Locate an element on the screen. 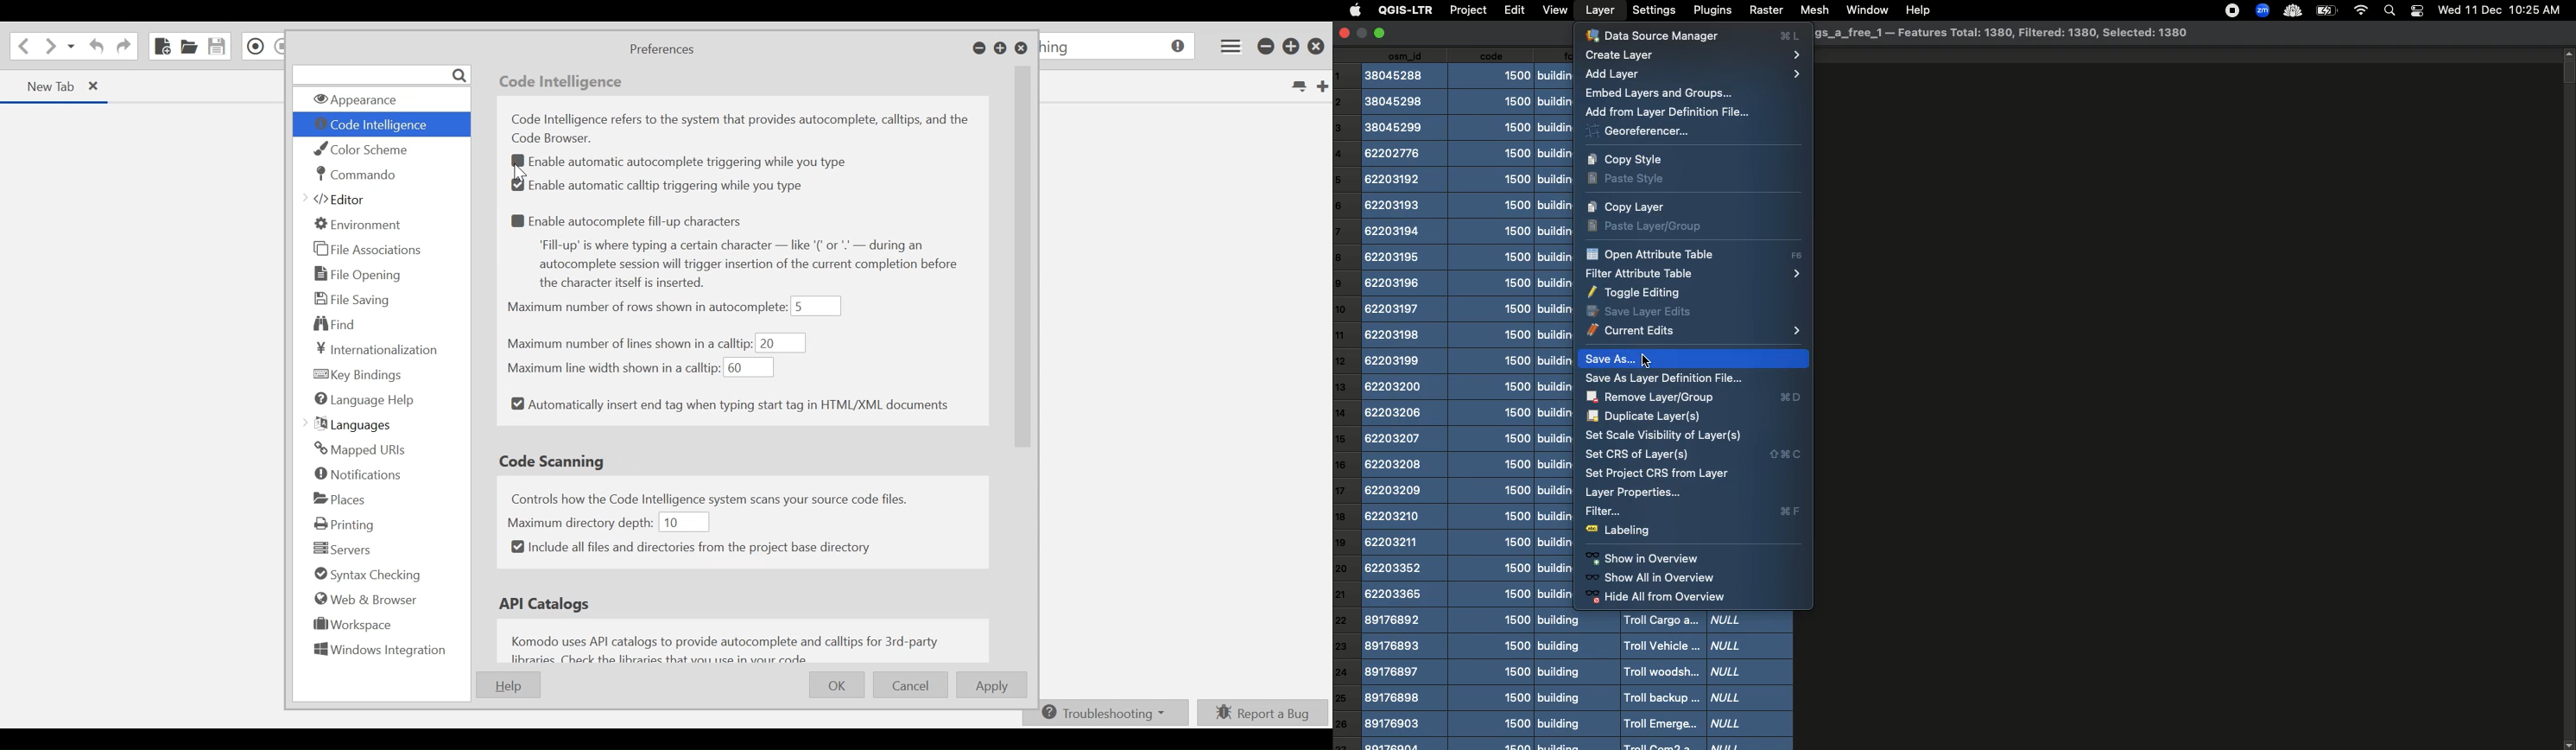  Apple is located at coordinates (1352, 11).